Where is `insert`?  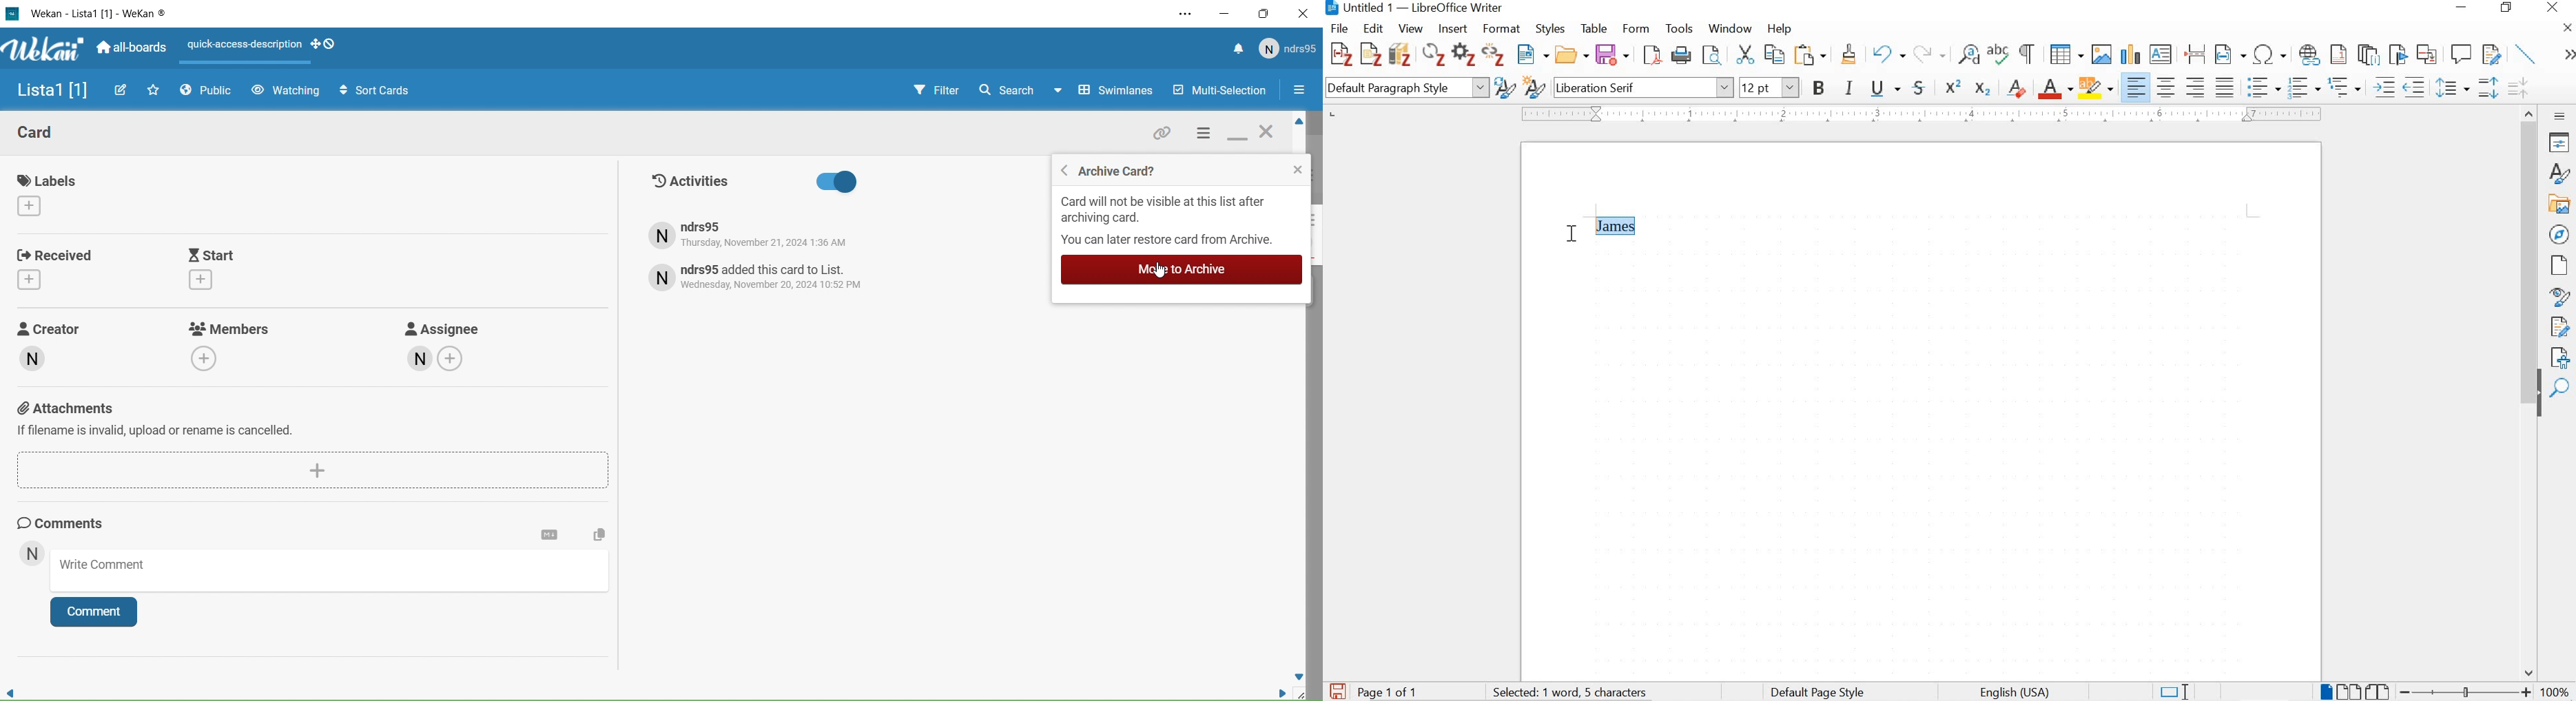 insert is located at coordinates (1451, 29).